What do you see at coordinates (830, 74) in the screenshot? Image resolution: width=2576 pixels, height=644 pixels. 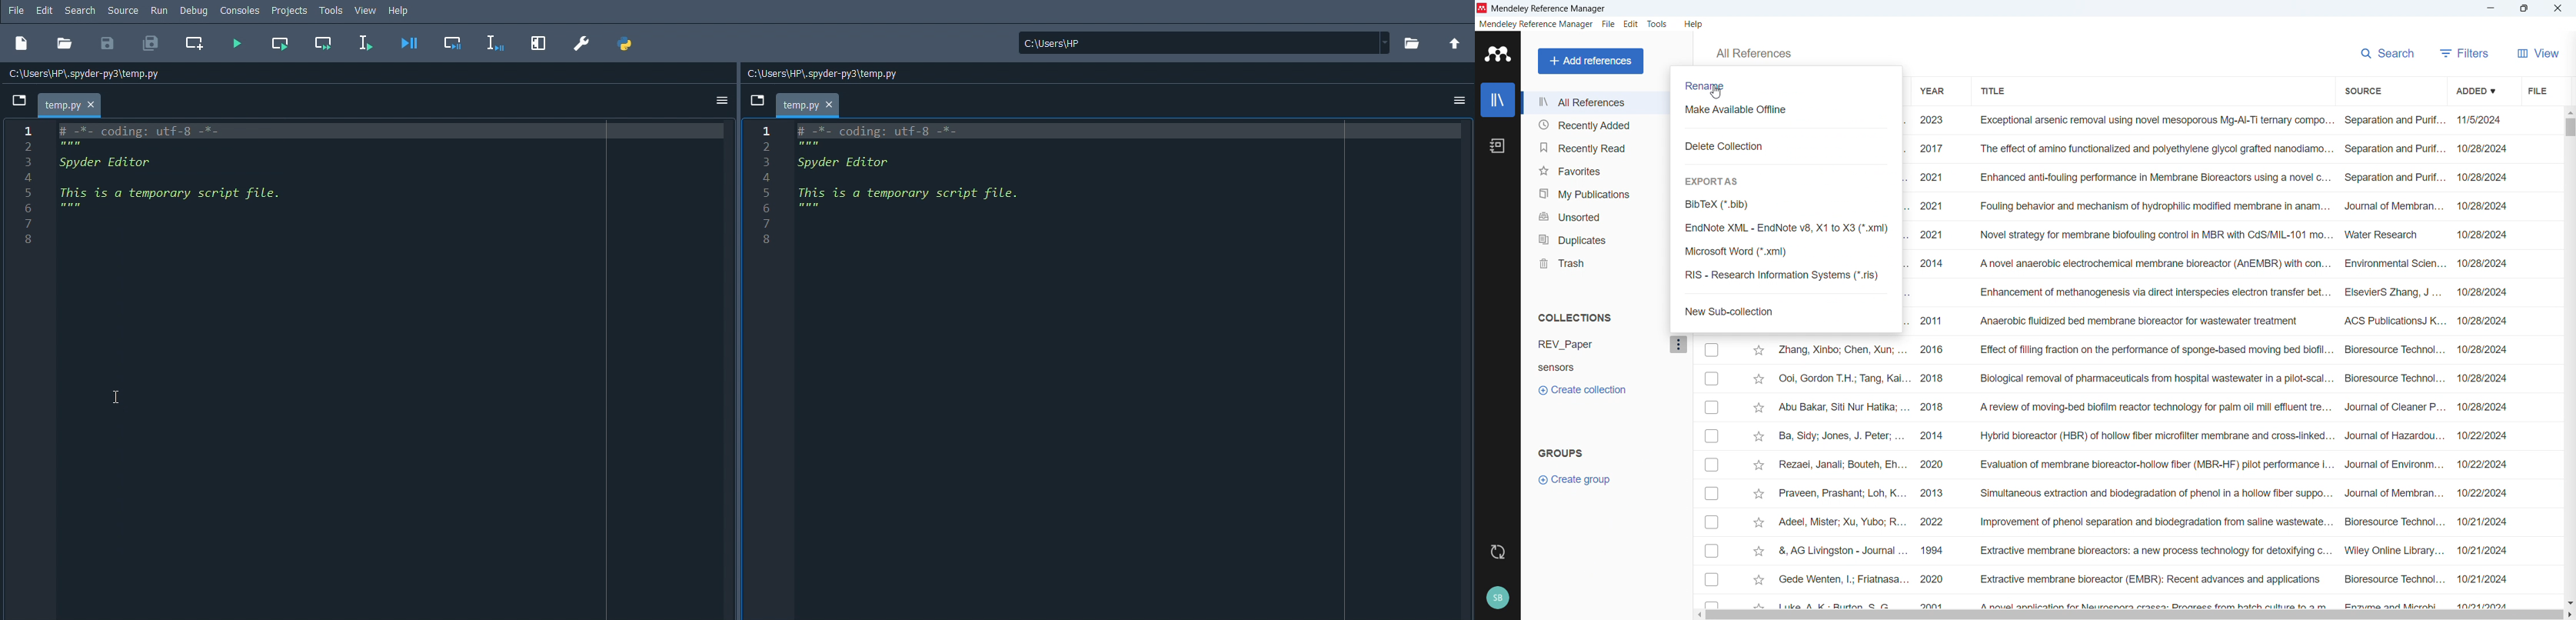 I see `C:\Users\HP\.spyder-py3\temp.py` at bounding box center [830, 74].